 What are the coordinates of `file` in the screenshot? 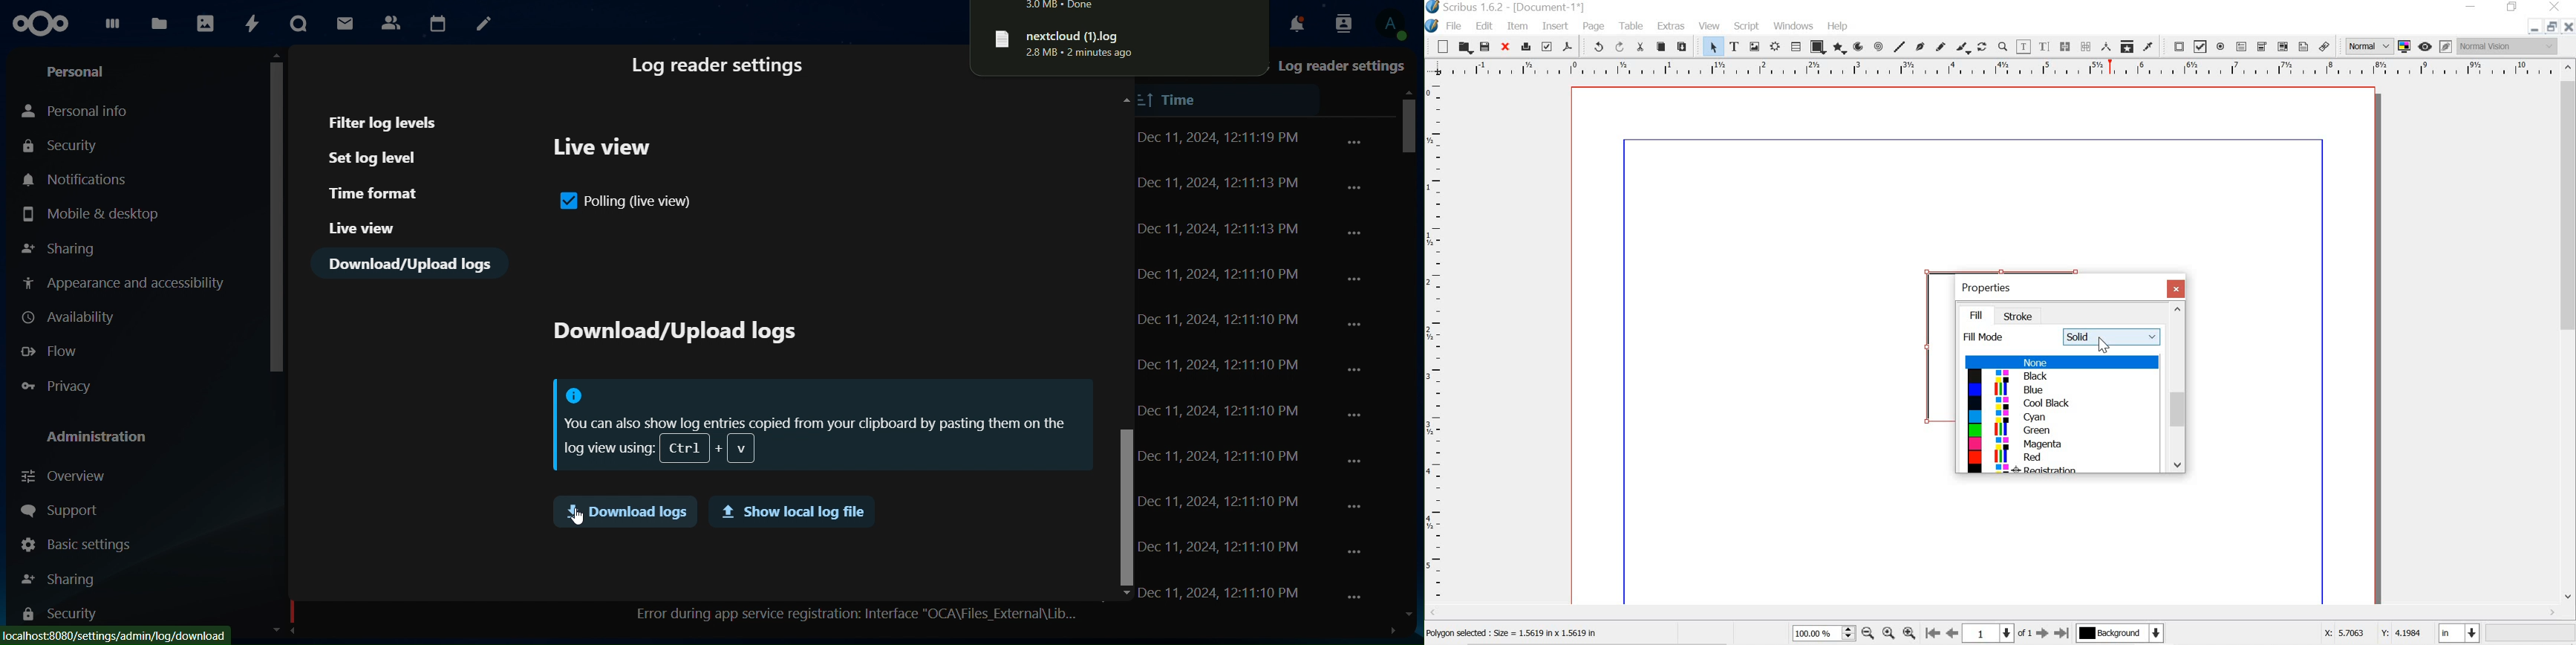 It's located at (1456, 26).